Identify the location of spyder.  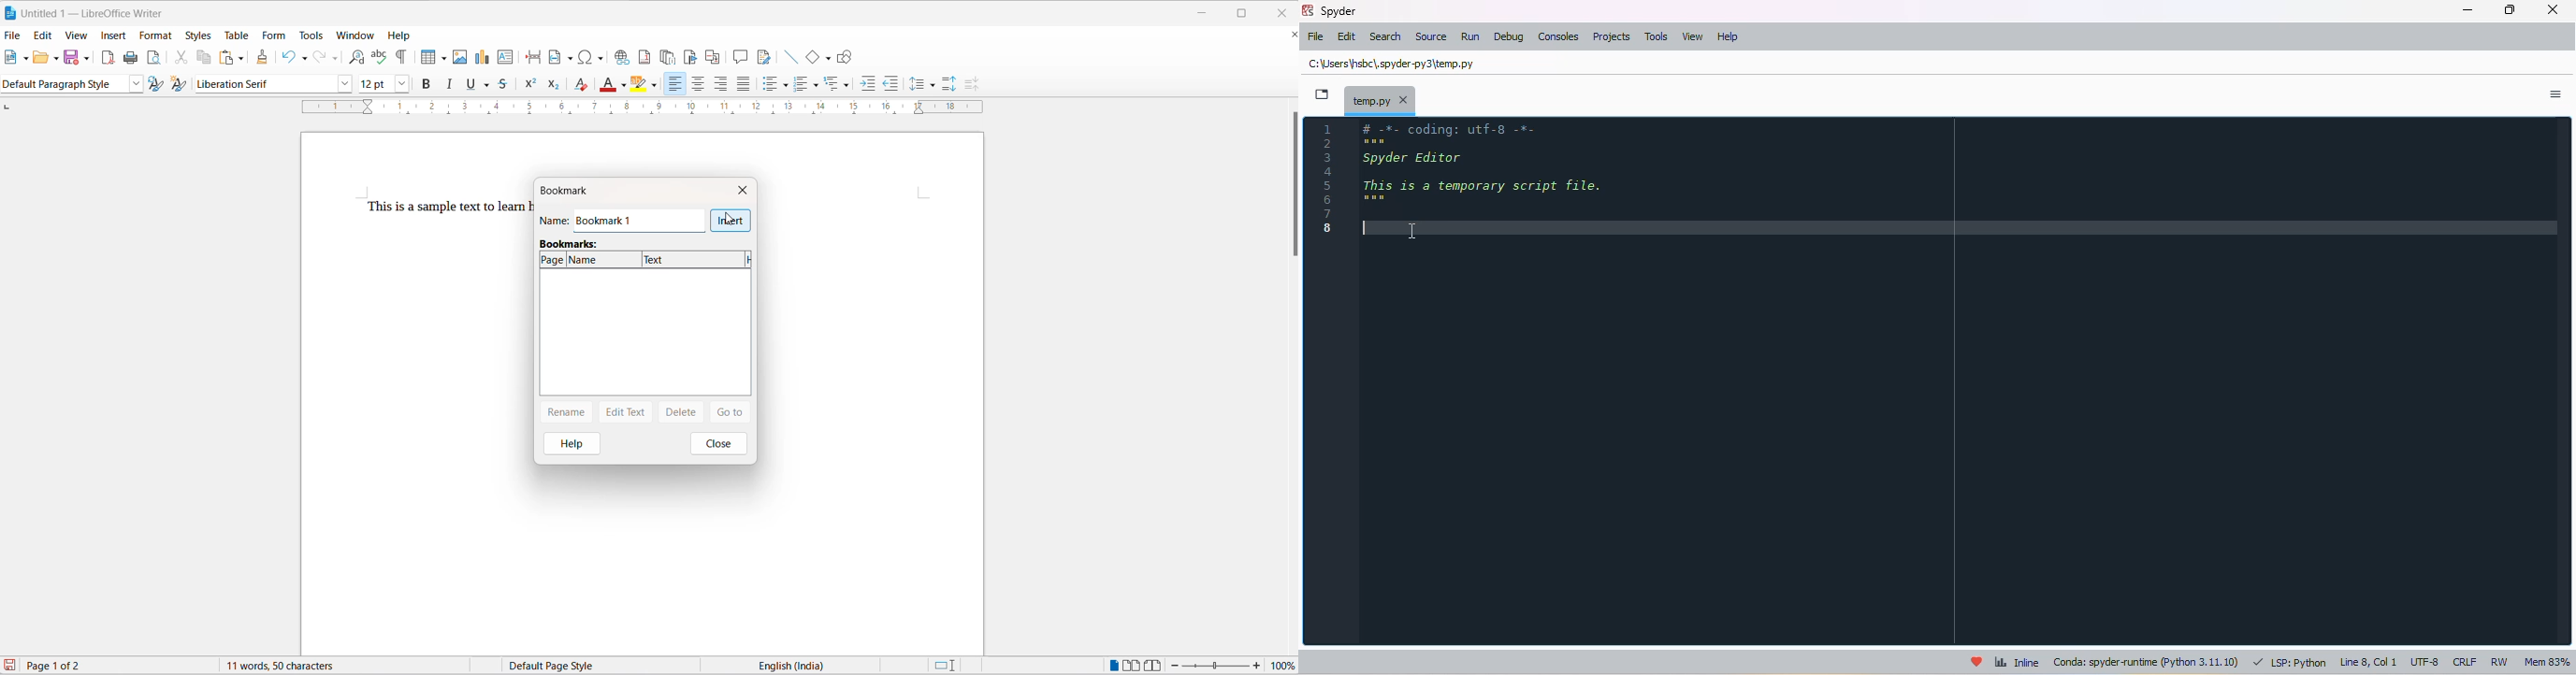
(1307, 10).